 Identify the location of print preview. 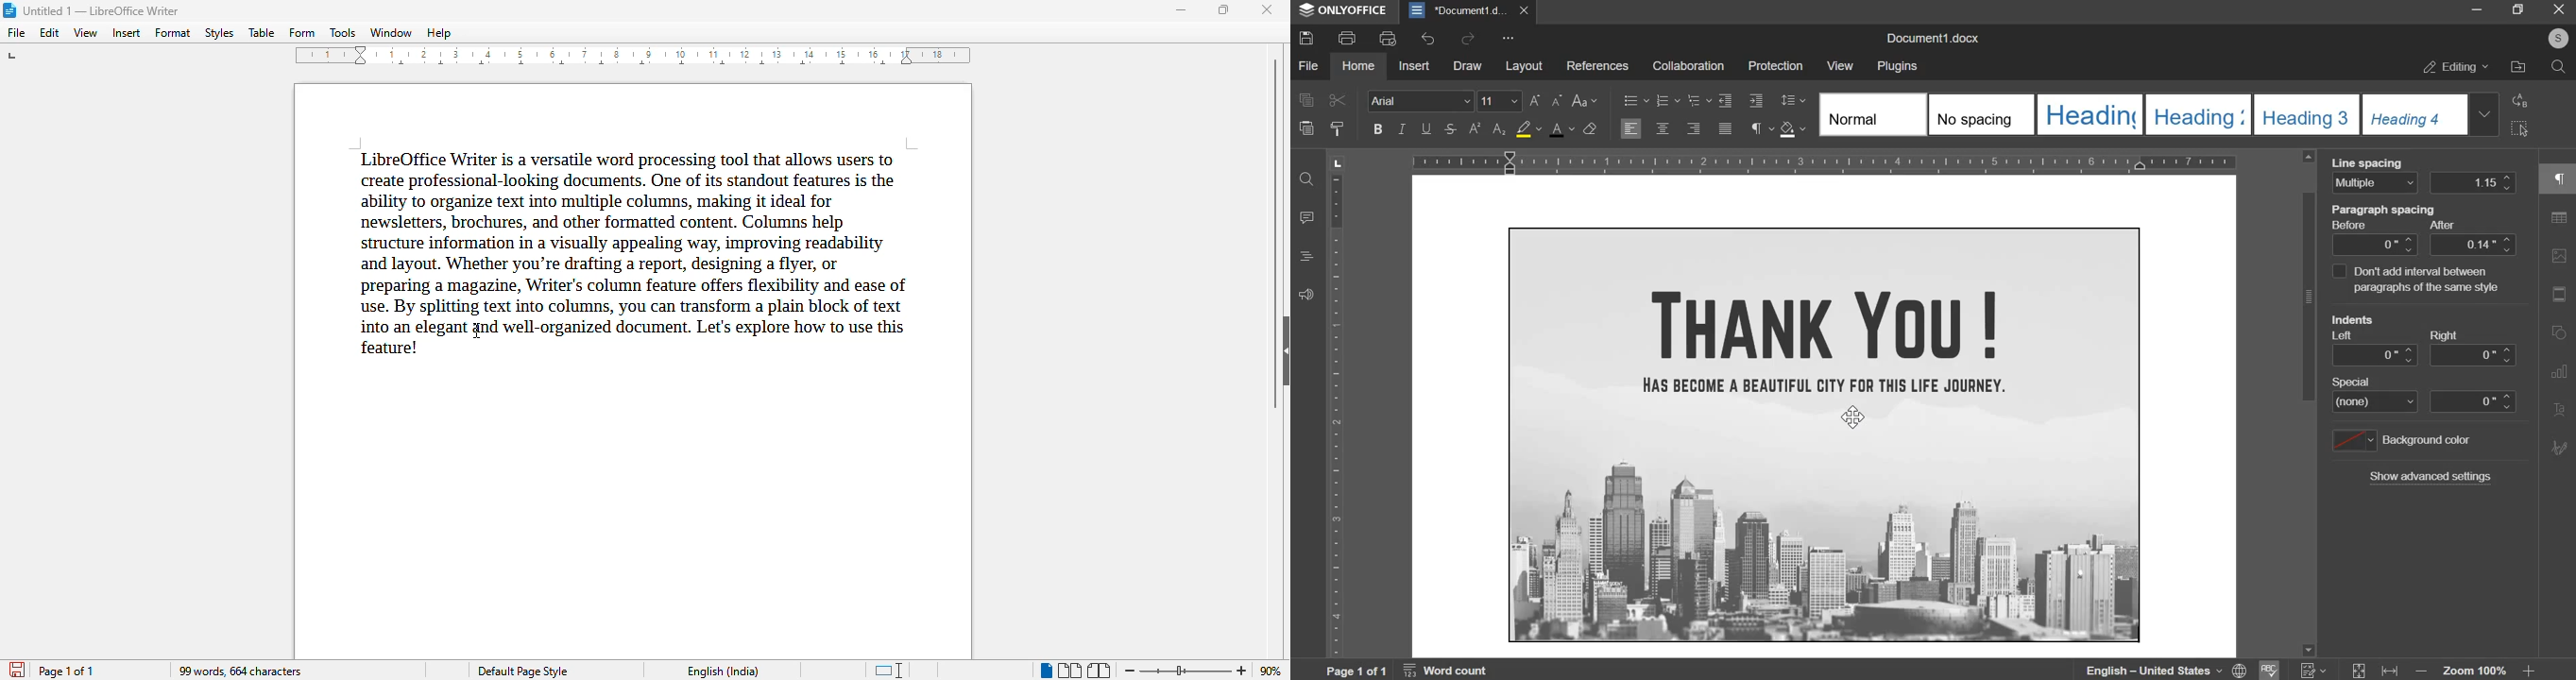
(1388, 40).